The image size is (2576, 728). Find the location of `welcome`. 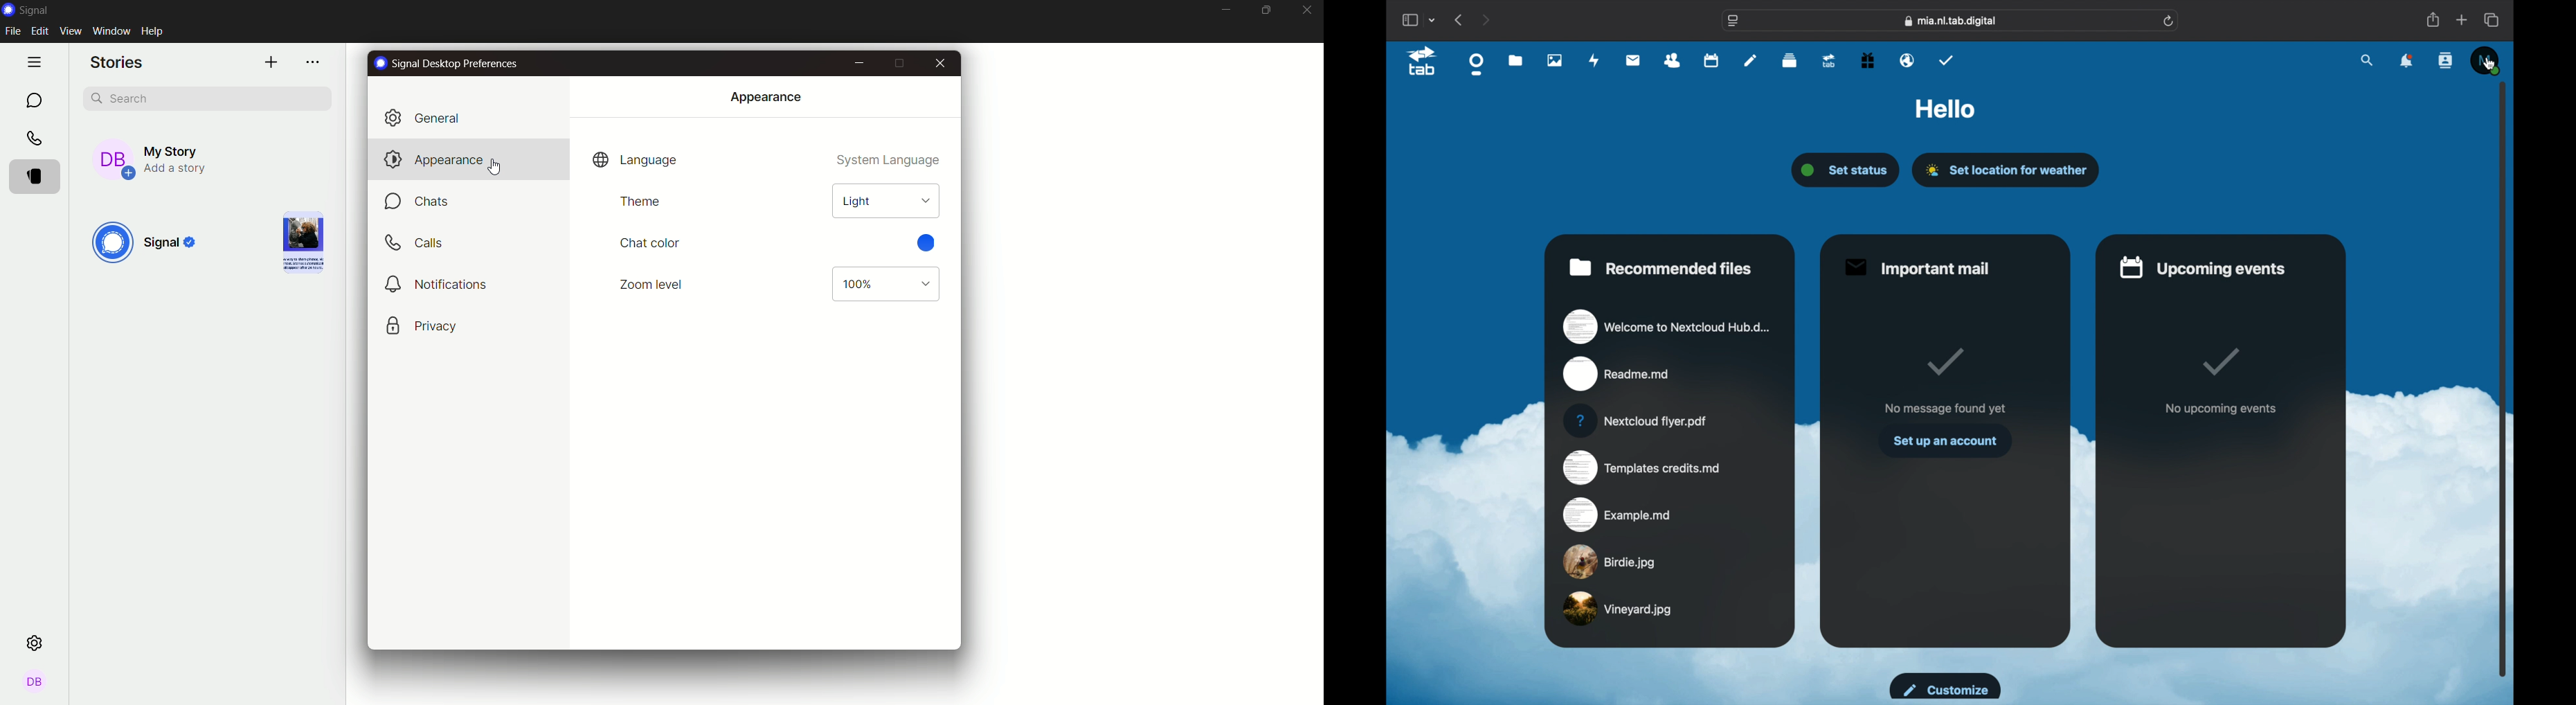

welcome is located at coordinates (1667, 326).